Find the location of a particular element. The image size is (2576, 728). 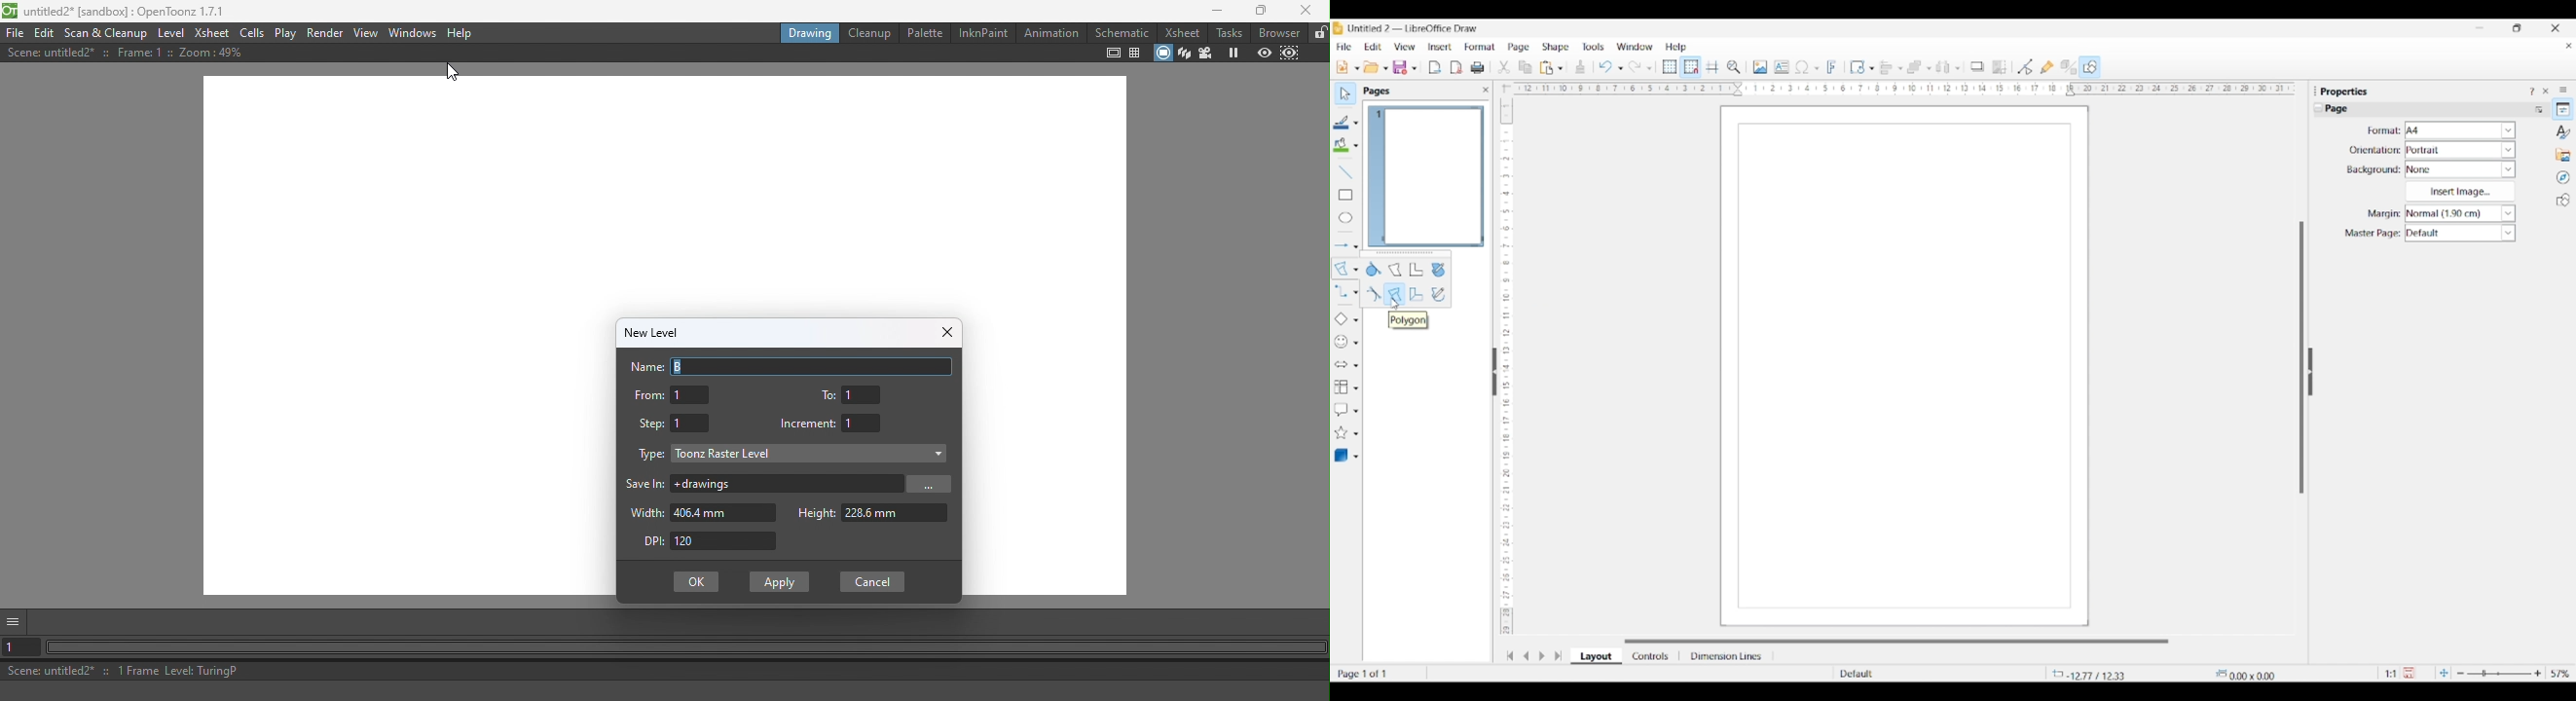

3D shape options is located at coordinates (1356, 457).